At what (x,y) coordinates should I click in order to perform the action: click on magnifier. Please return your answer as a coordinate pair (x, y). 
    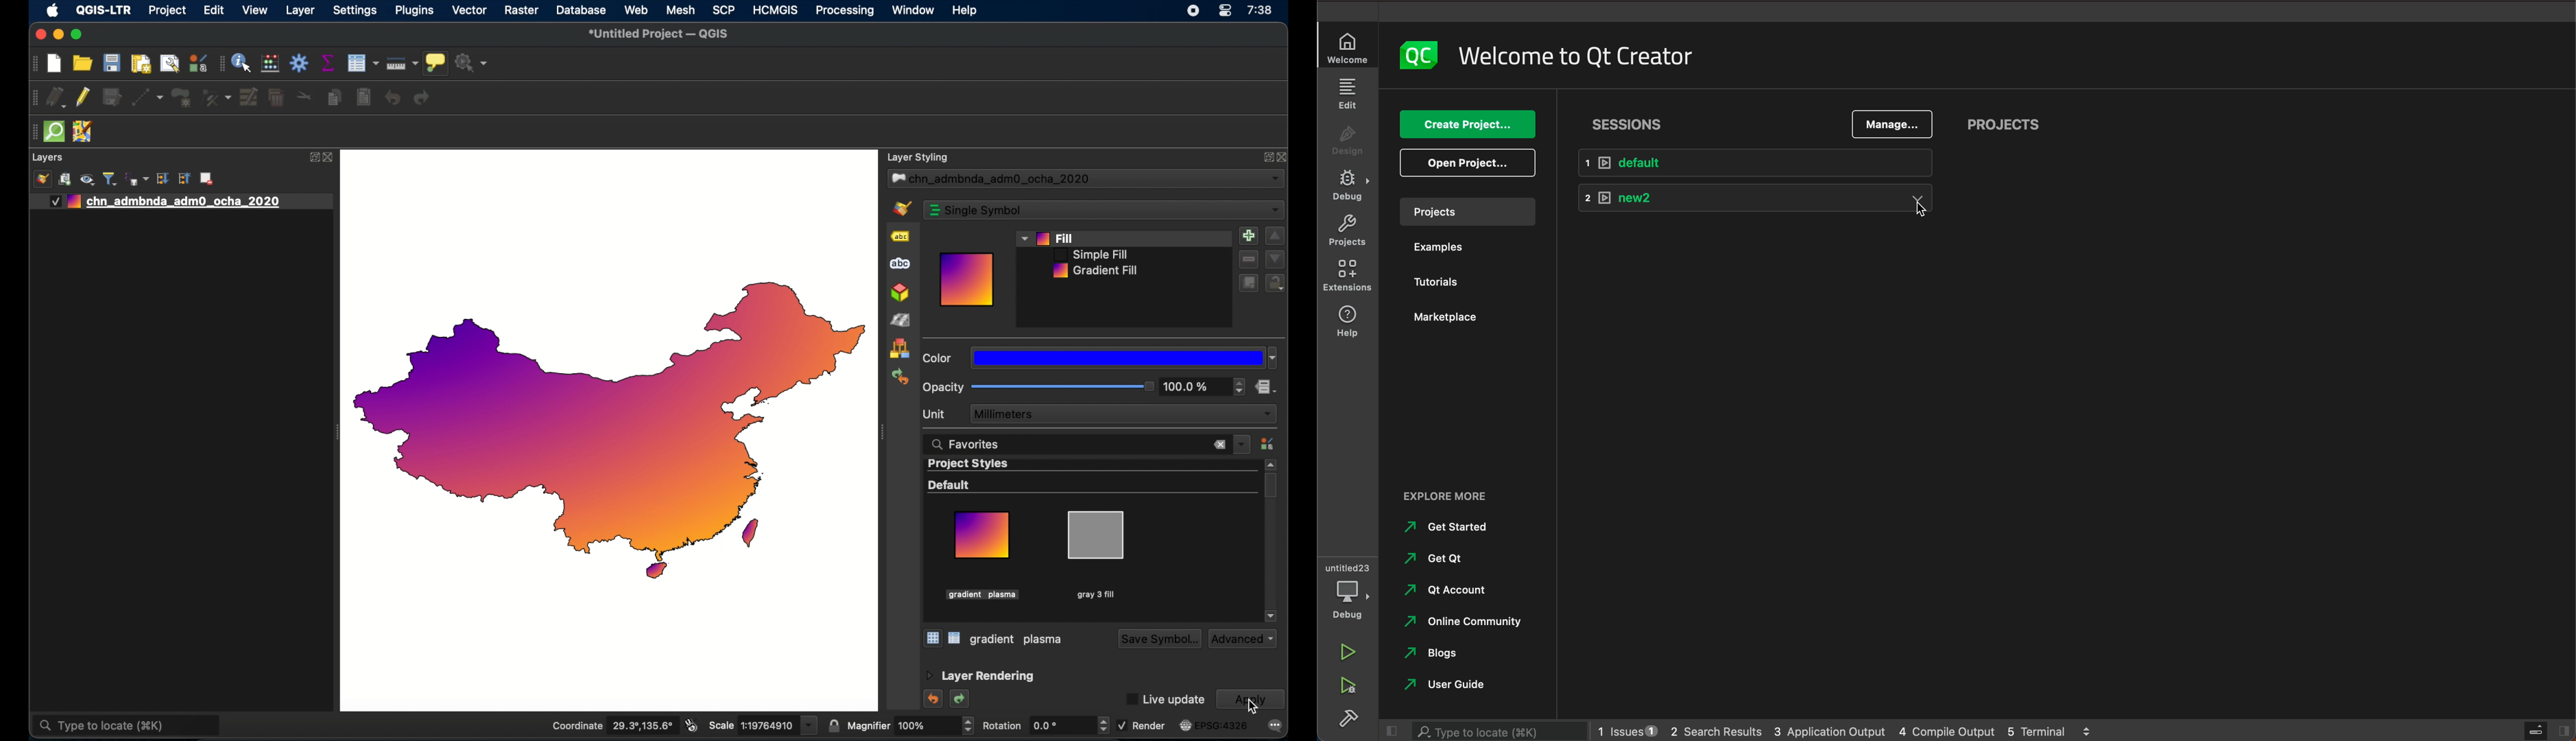
    Looking at the image, I should click on (902, 726).